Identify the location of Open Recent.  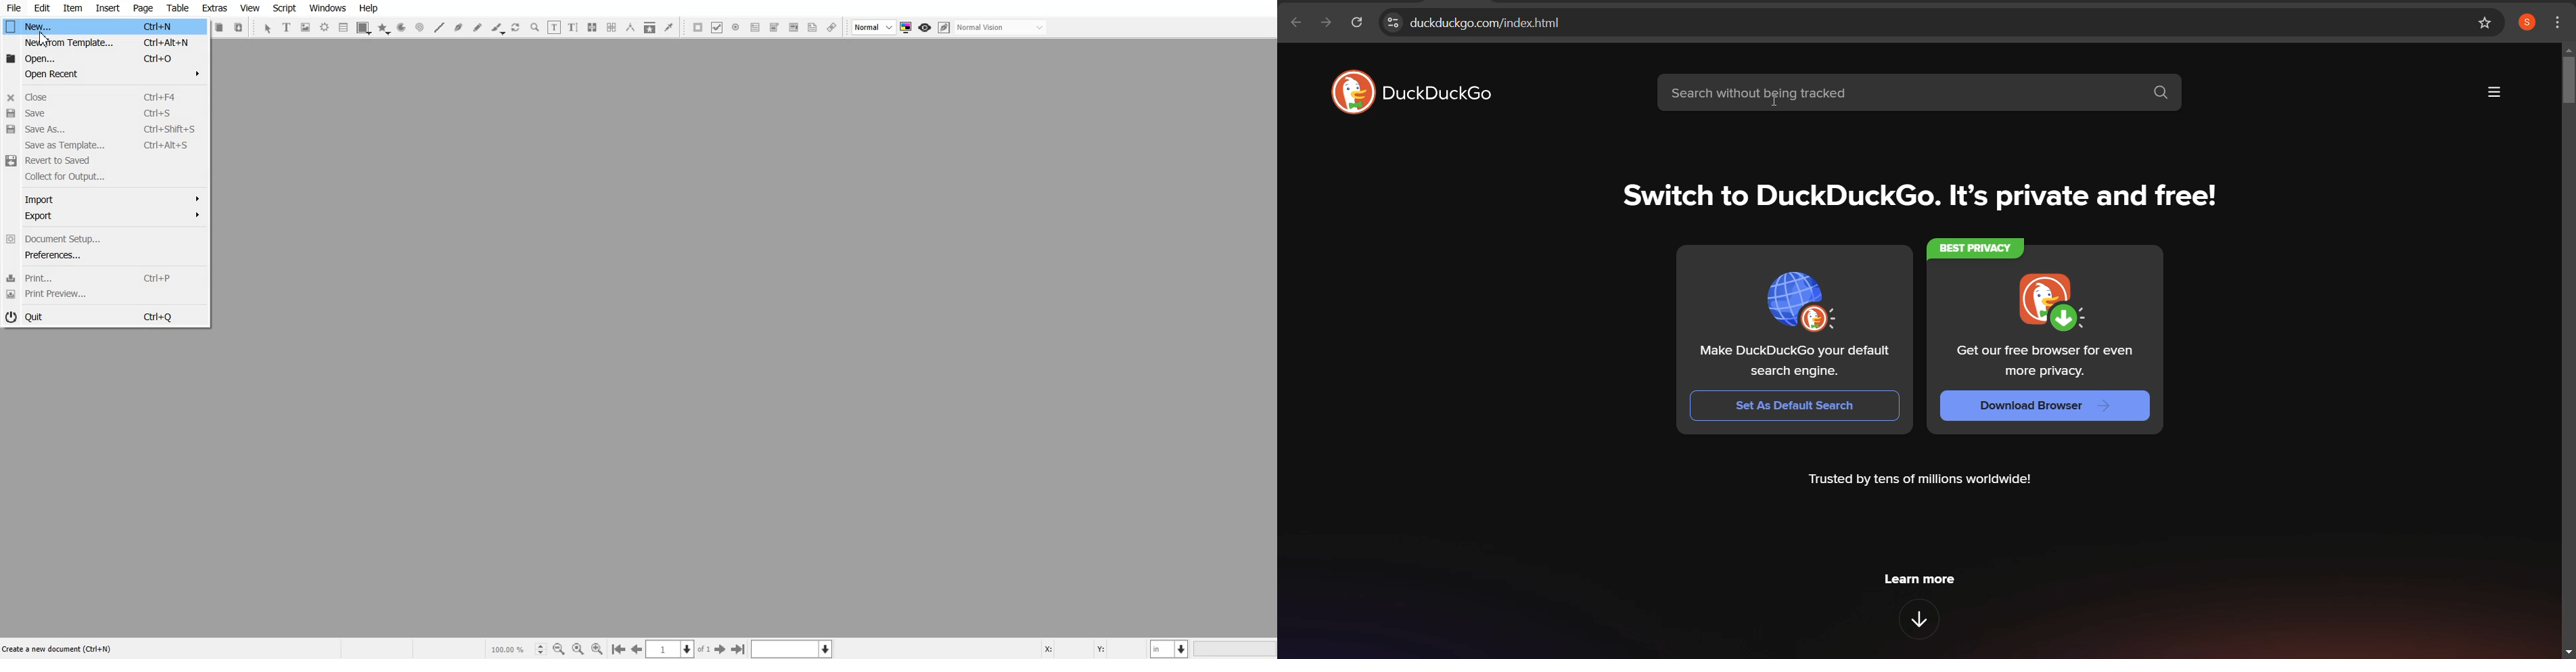
(104, 73).